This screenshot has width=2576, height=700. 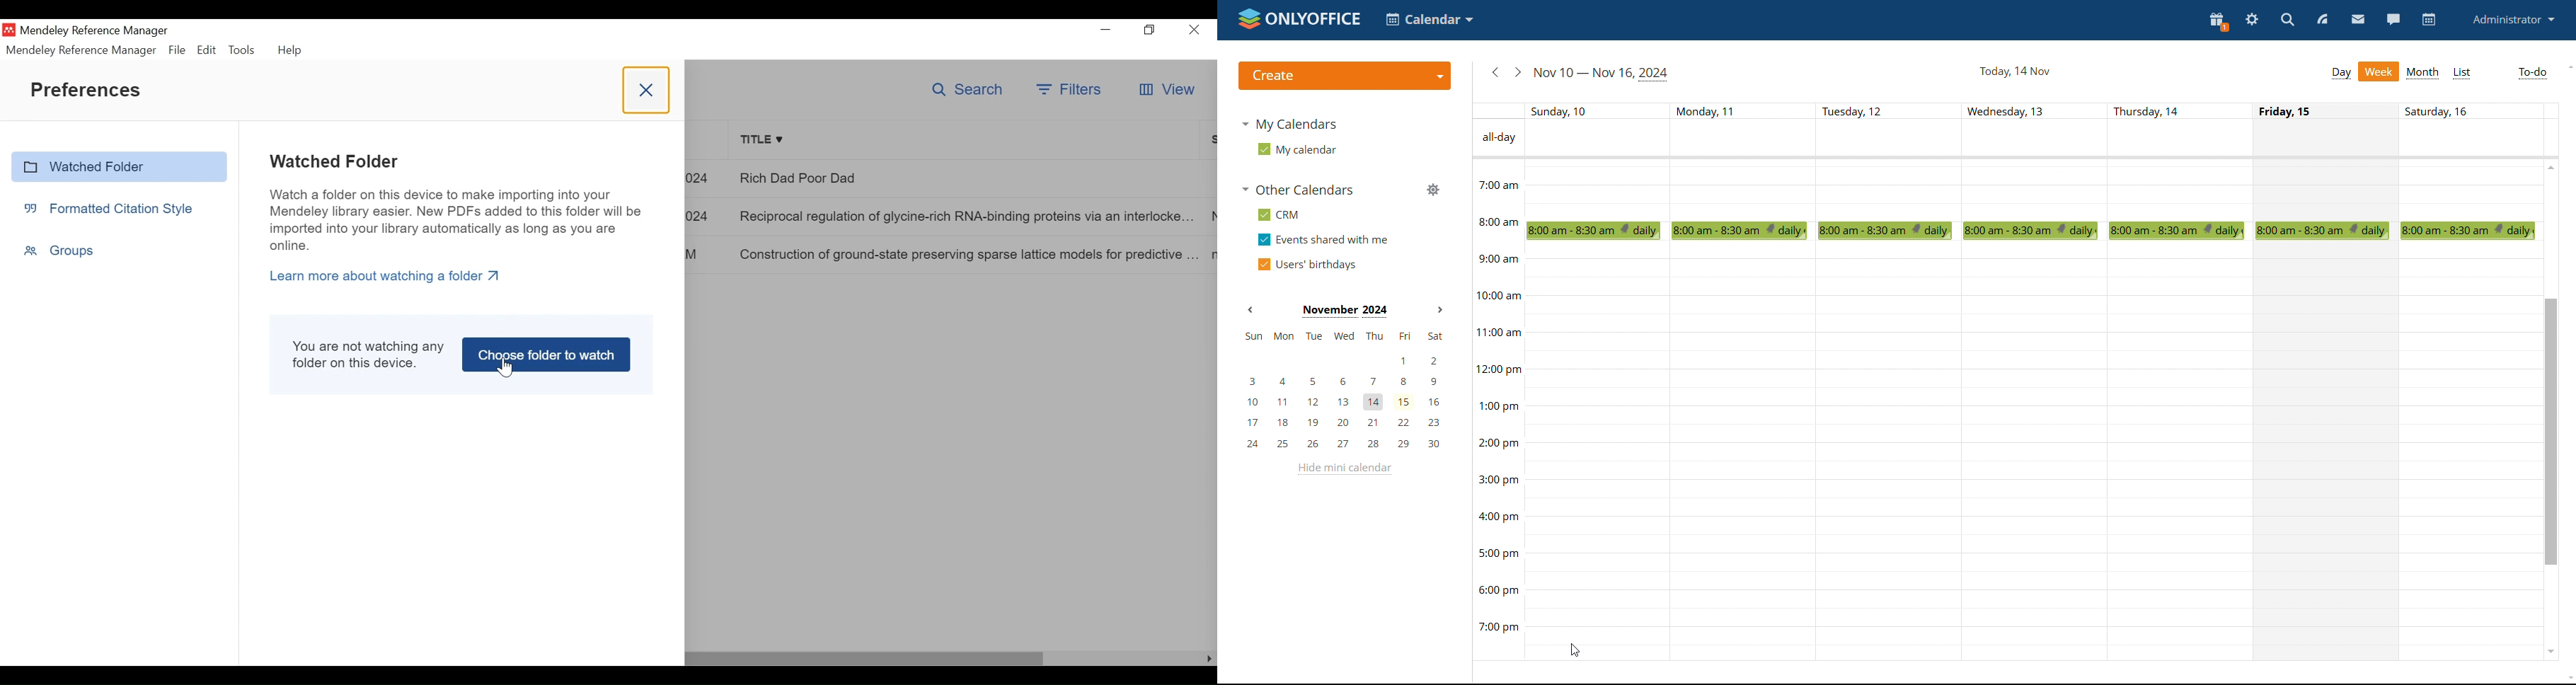 I want to click on Watched Folder, so click(x=117, y=167).